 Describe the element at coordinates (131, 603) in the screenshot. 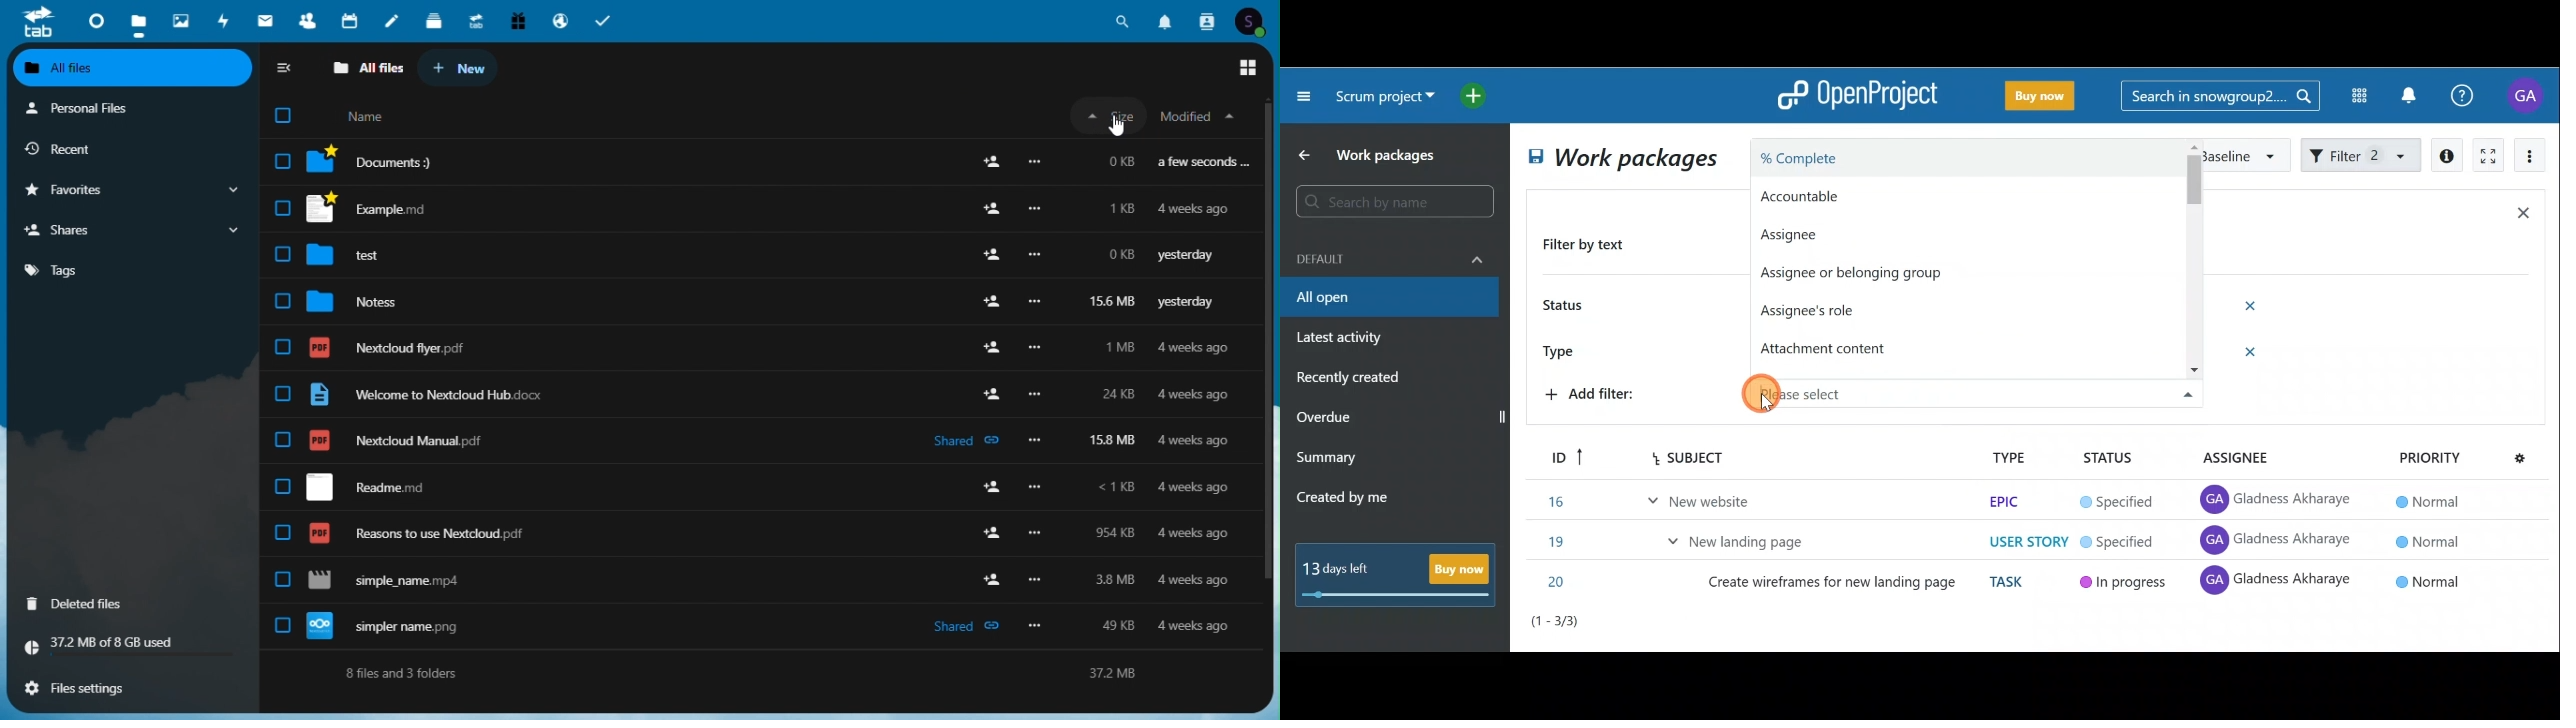

I see `` at that location.